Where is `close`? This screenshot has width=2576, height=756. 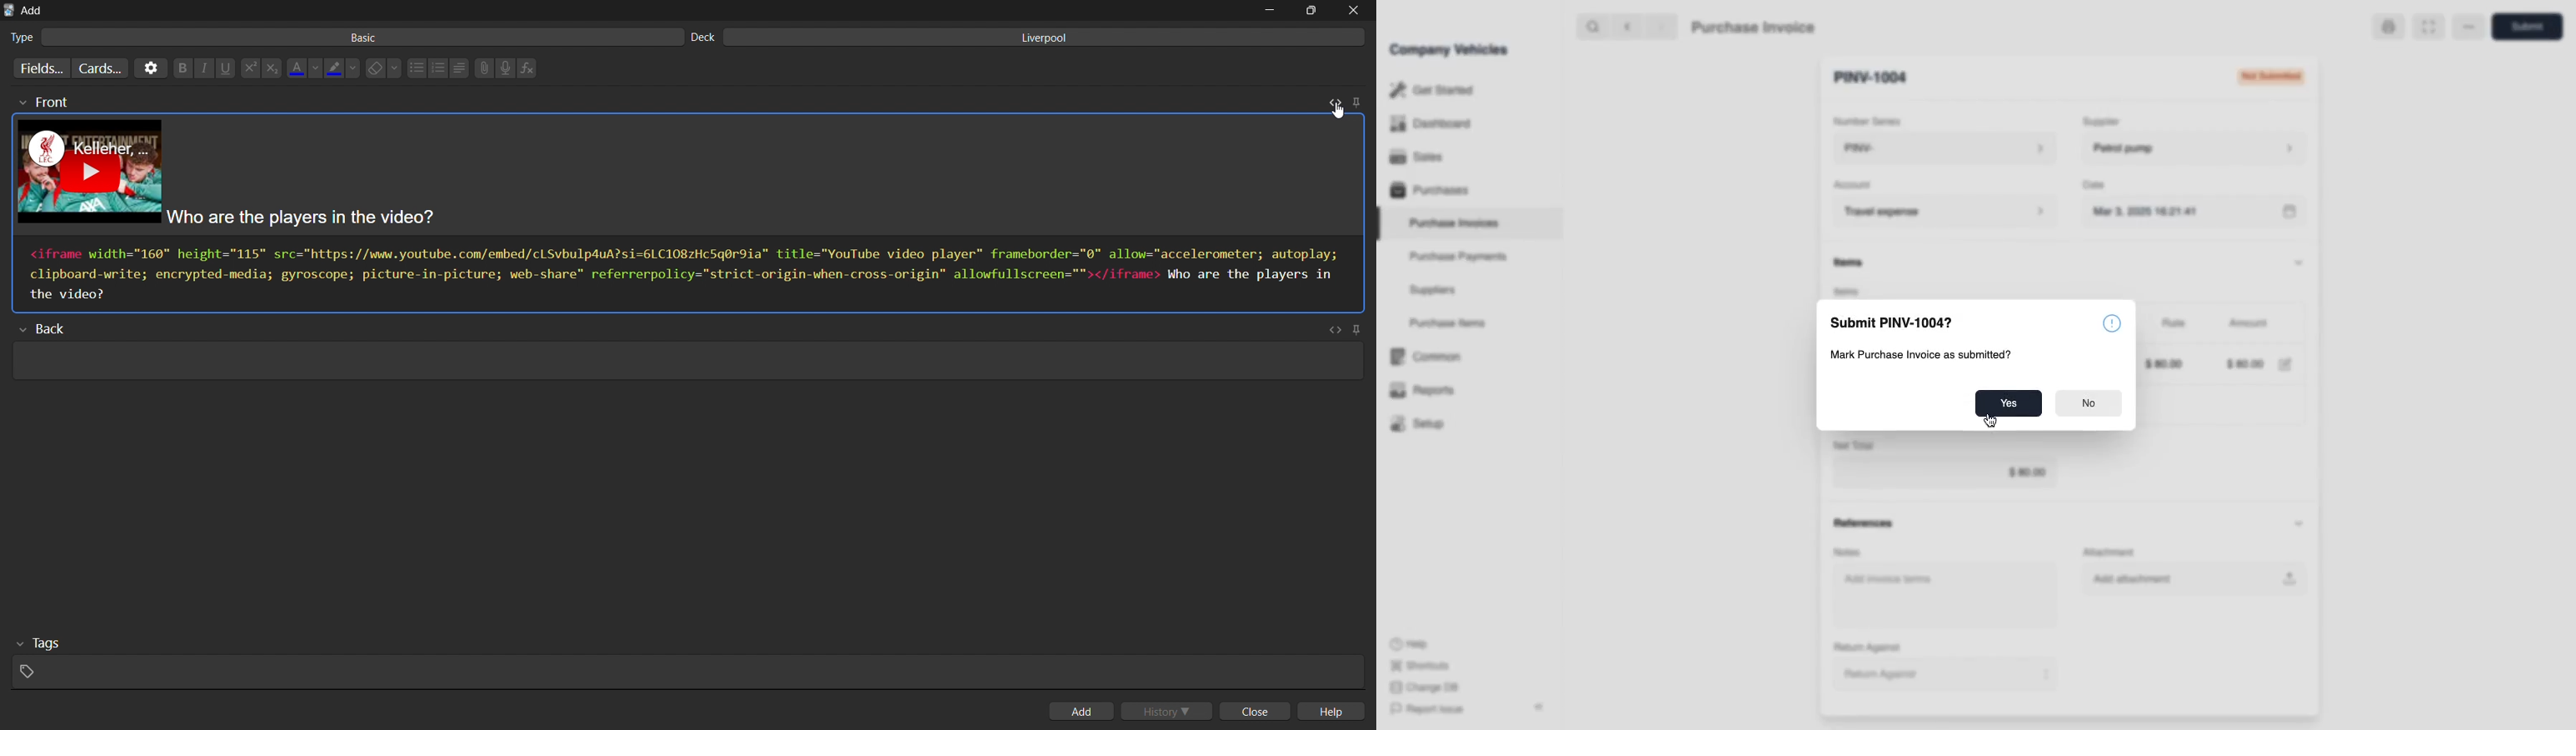
close is located at coordinates (1259, 712).